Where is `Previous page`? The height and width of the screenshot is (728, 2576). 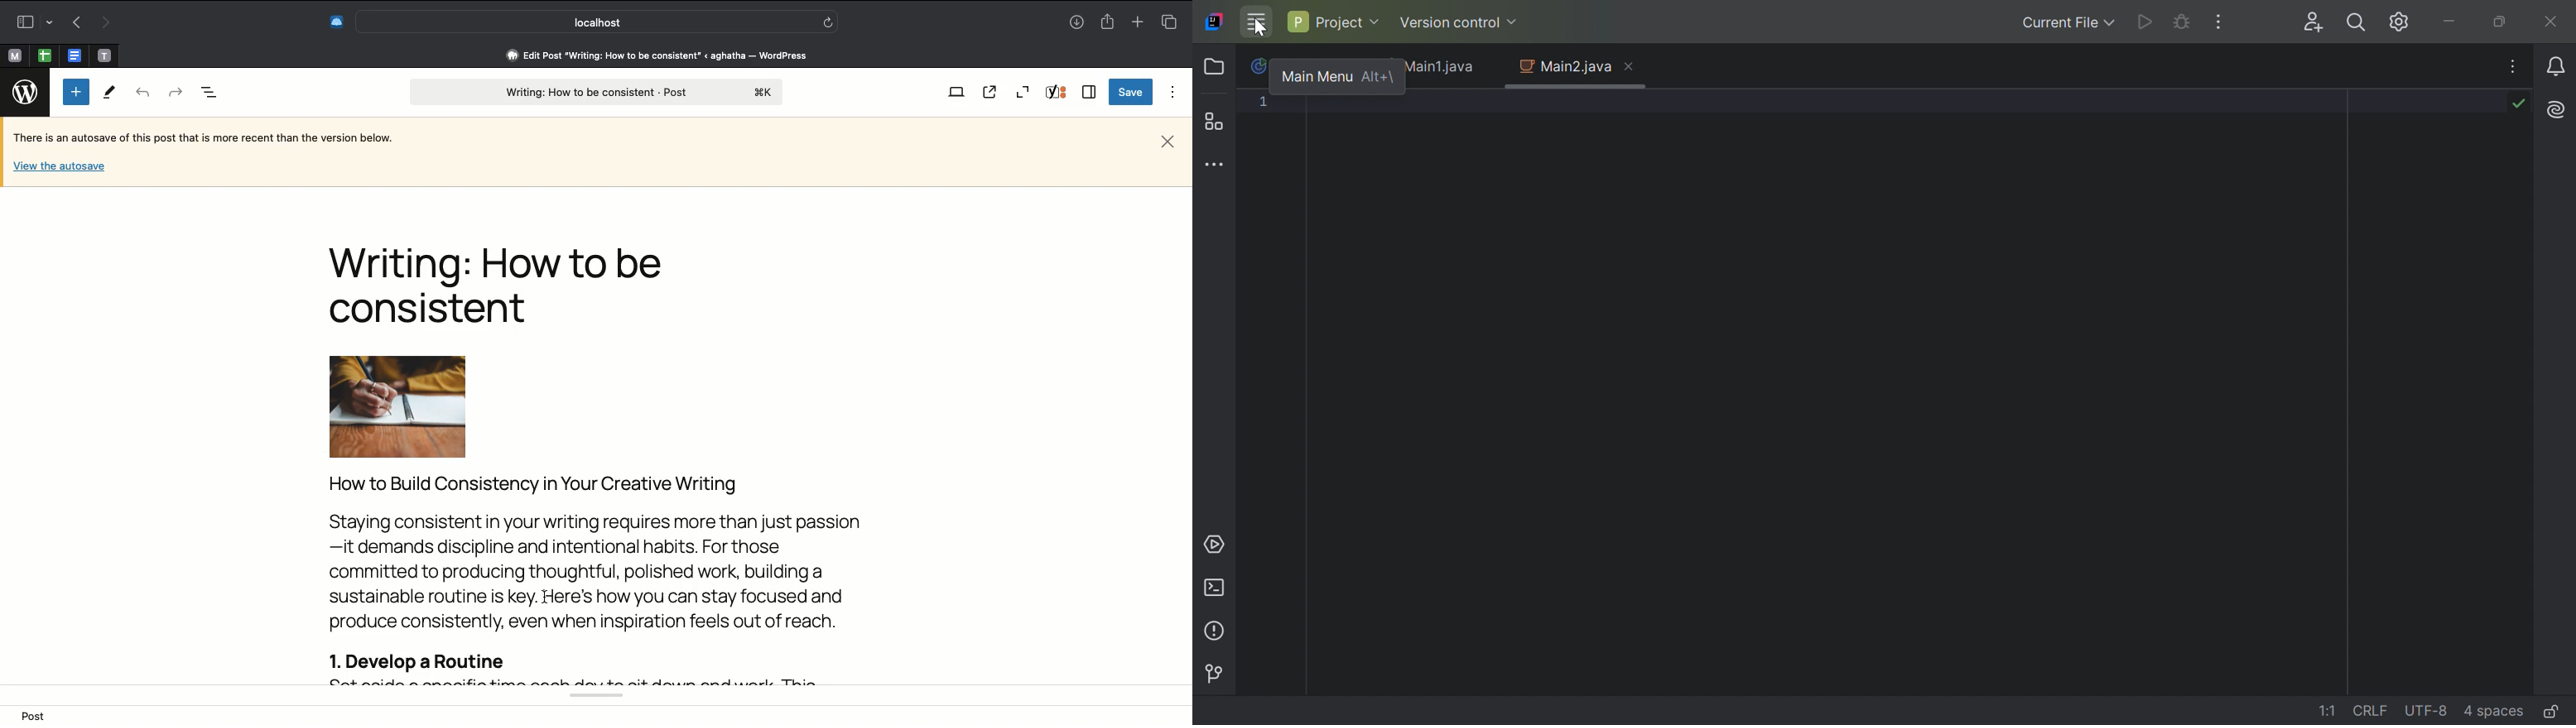 Previous page is located at coordinates (74, 23).